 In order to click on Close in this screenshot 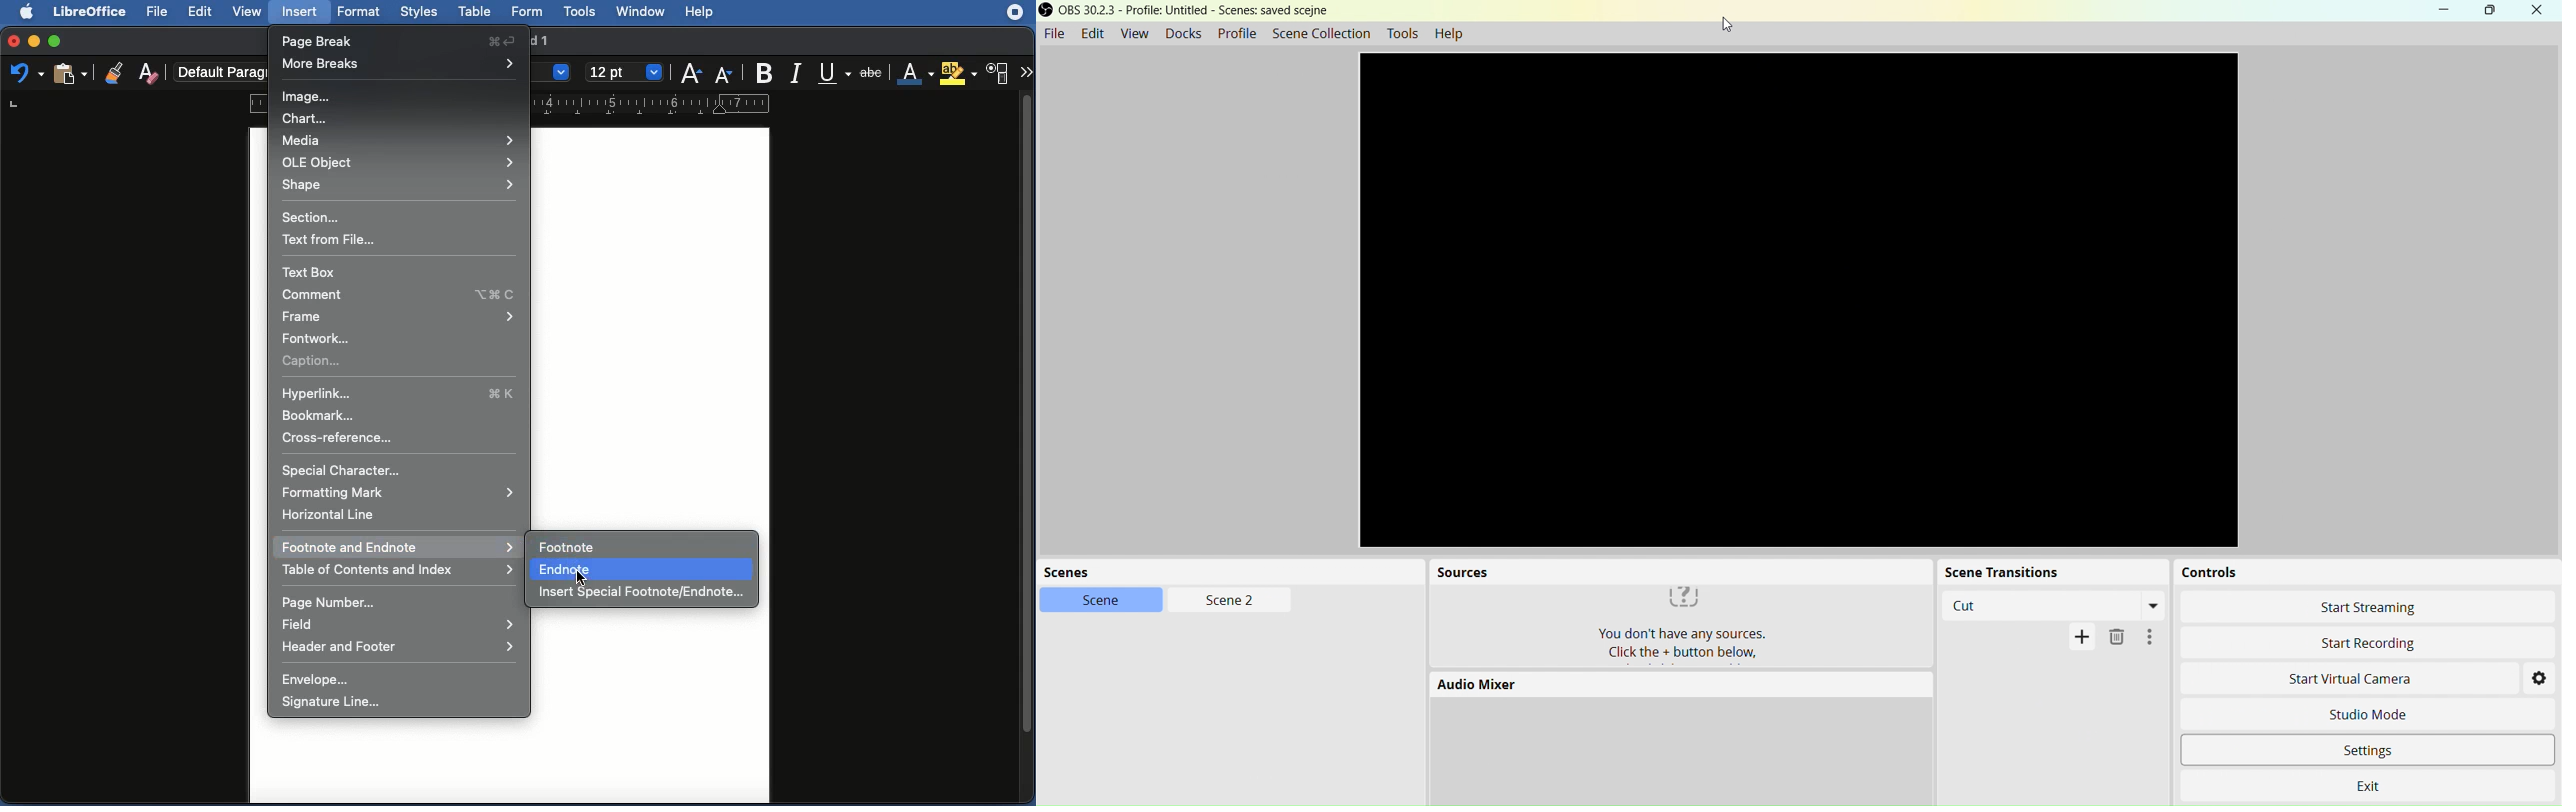, I will do `click(10, 41)`.